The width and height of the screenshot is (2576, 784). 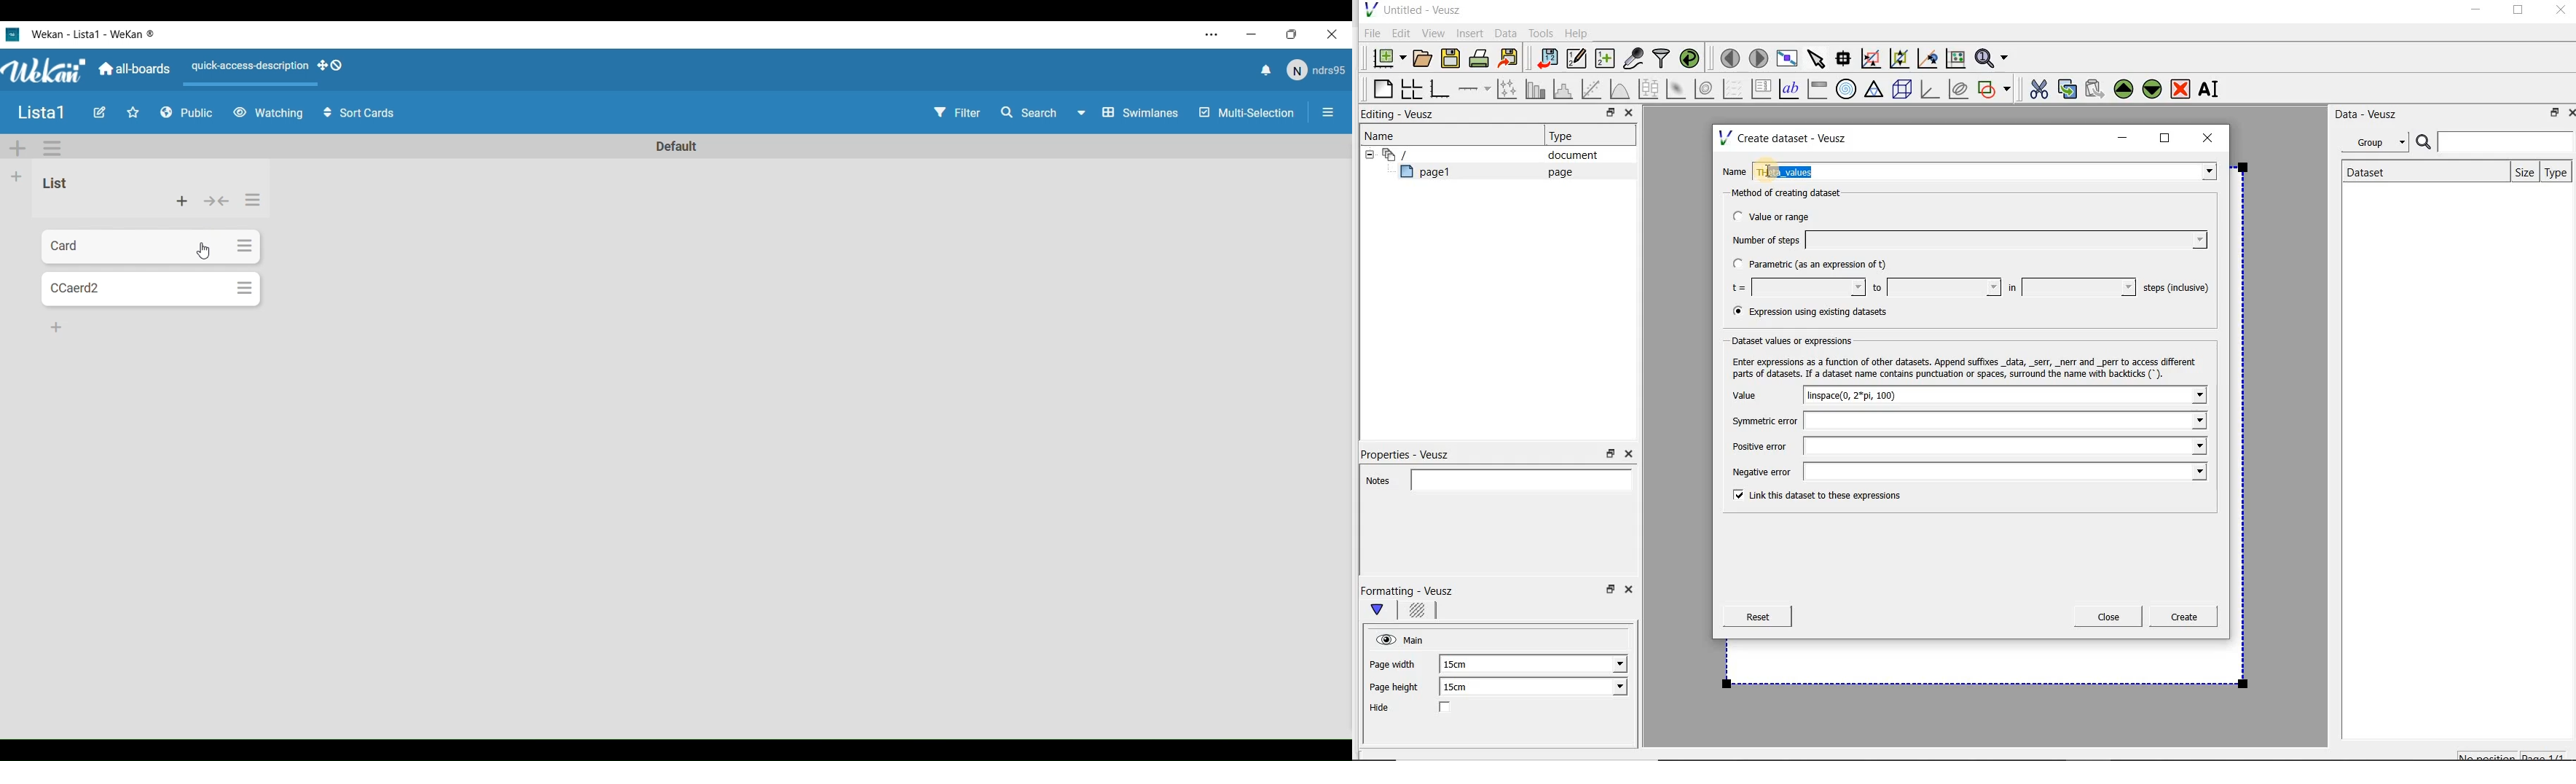 What do you see at coordinates (1627, 454) in the screenshot?
I see `Close` at bounding box center [1627, 454].